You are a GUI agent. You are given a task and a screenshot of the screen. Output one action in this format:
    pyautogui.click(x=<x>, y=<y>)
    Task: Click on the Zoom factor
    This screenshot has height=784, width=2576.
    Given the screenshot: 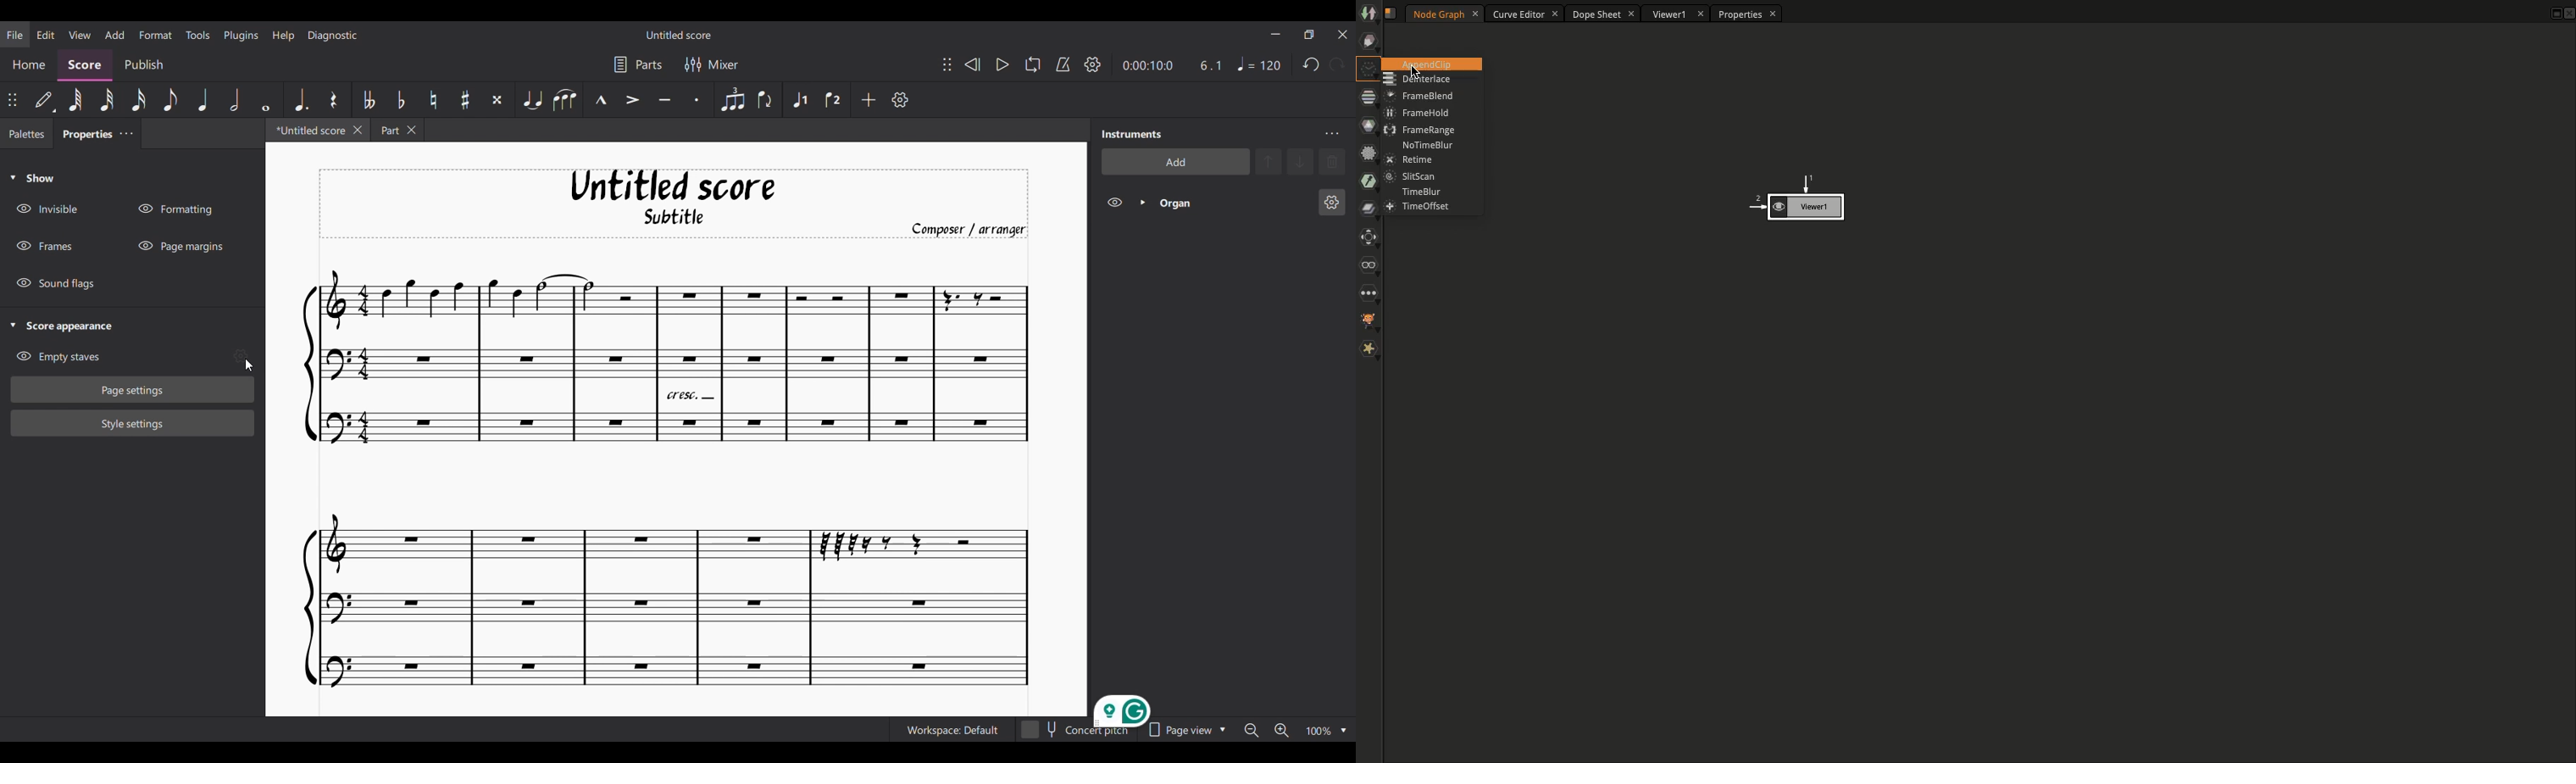 What is the action you would take?
    pyautogui.click(x=1318, y=731)
    